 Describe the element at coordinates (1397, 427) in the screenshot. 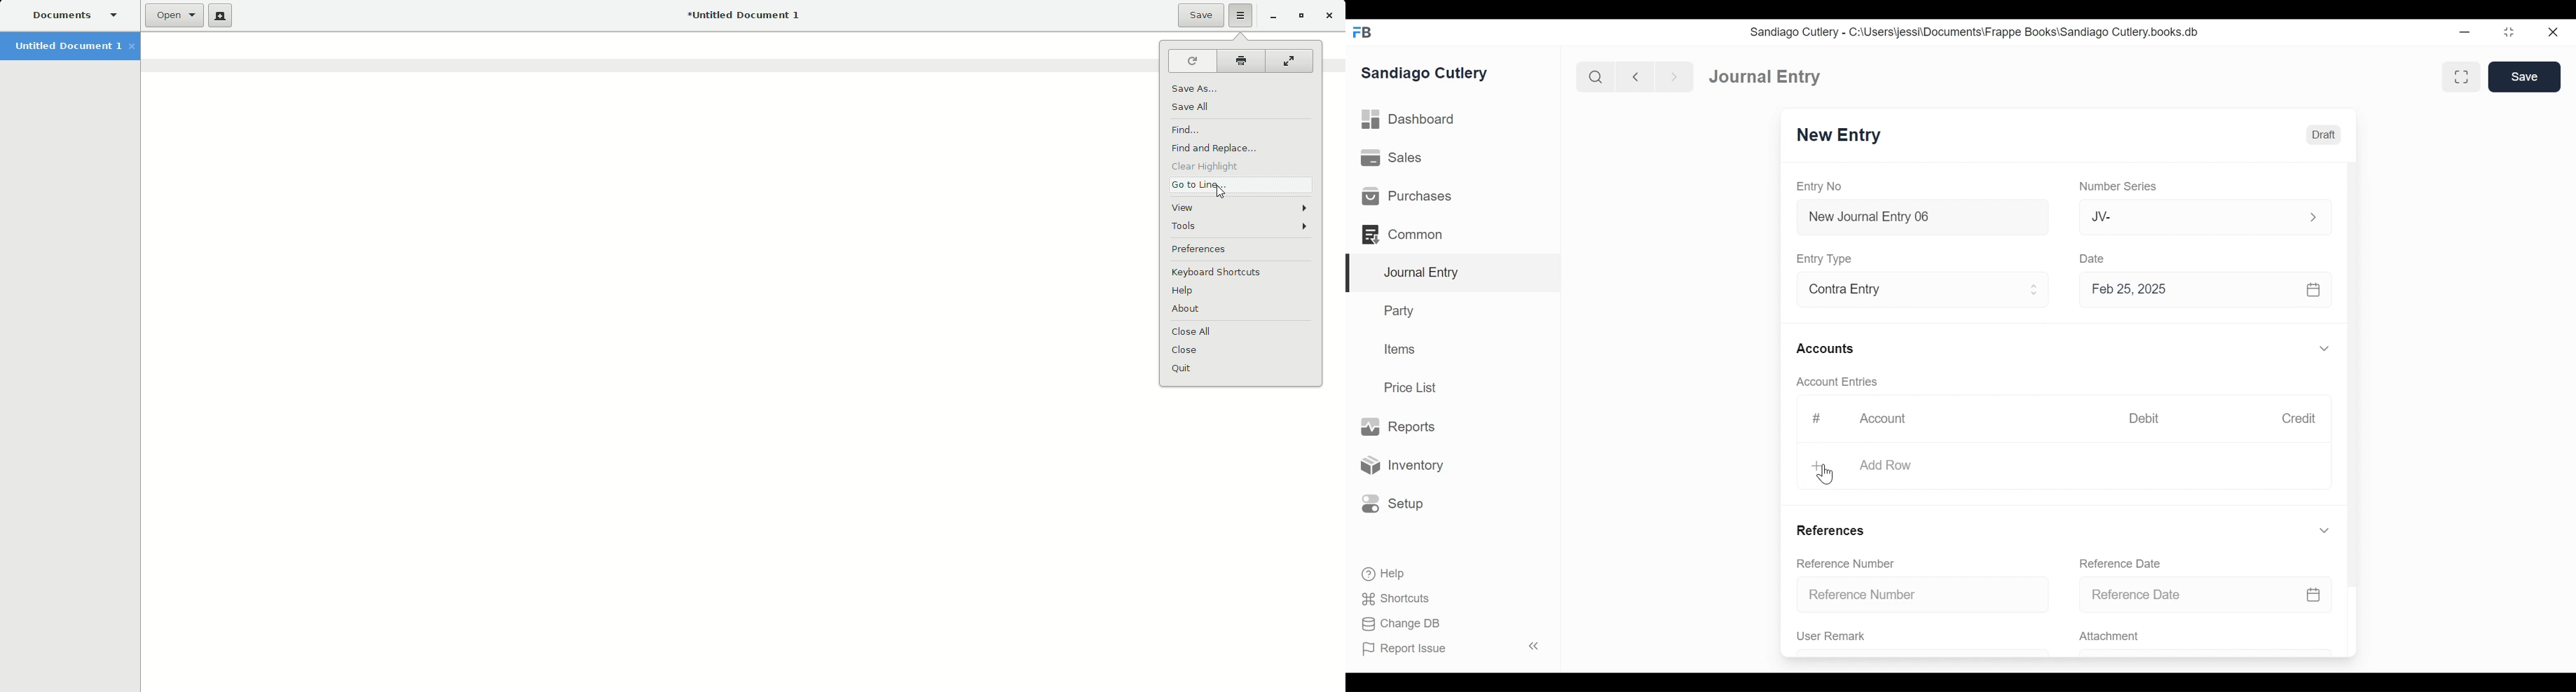

I see `Reports` at that location.